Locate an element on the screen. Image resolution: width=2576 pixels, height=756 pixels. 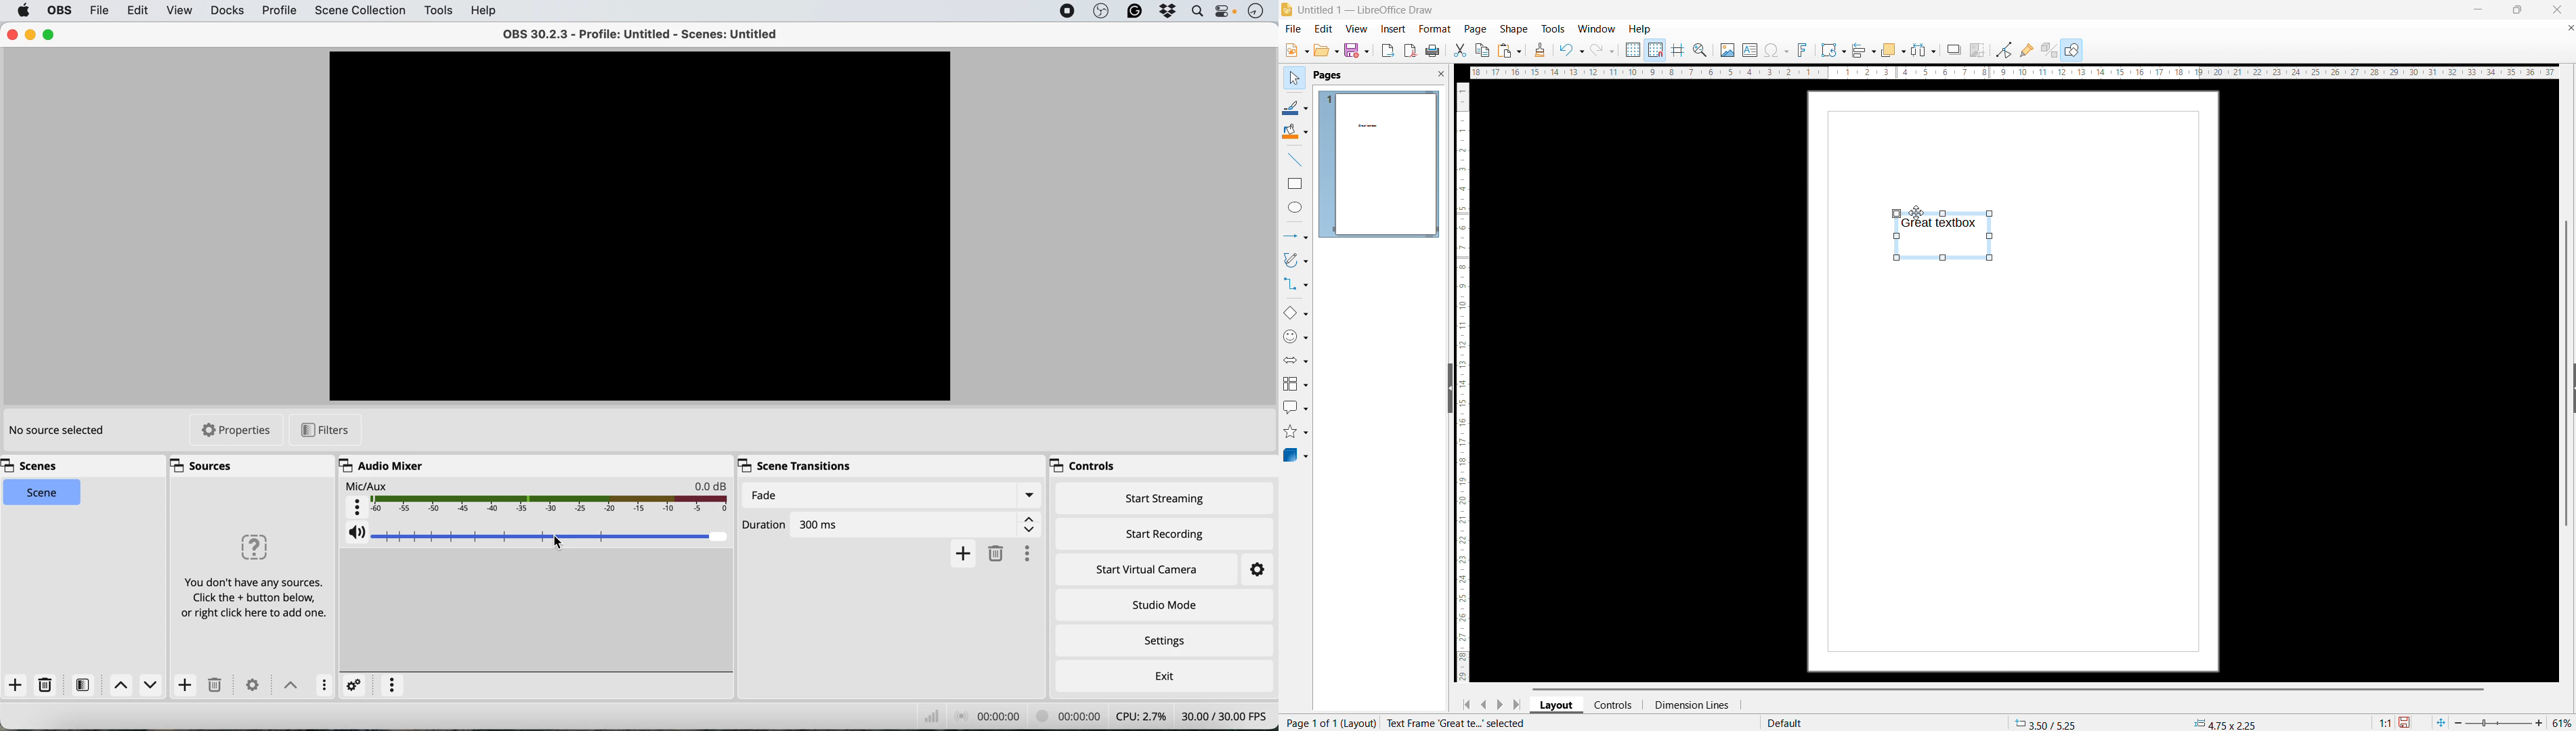
frames per second - 30.00/30.00 FPS is located at coordinates (1228, 716).